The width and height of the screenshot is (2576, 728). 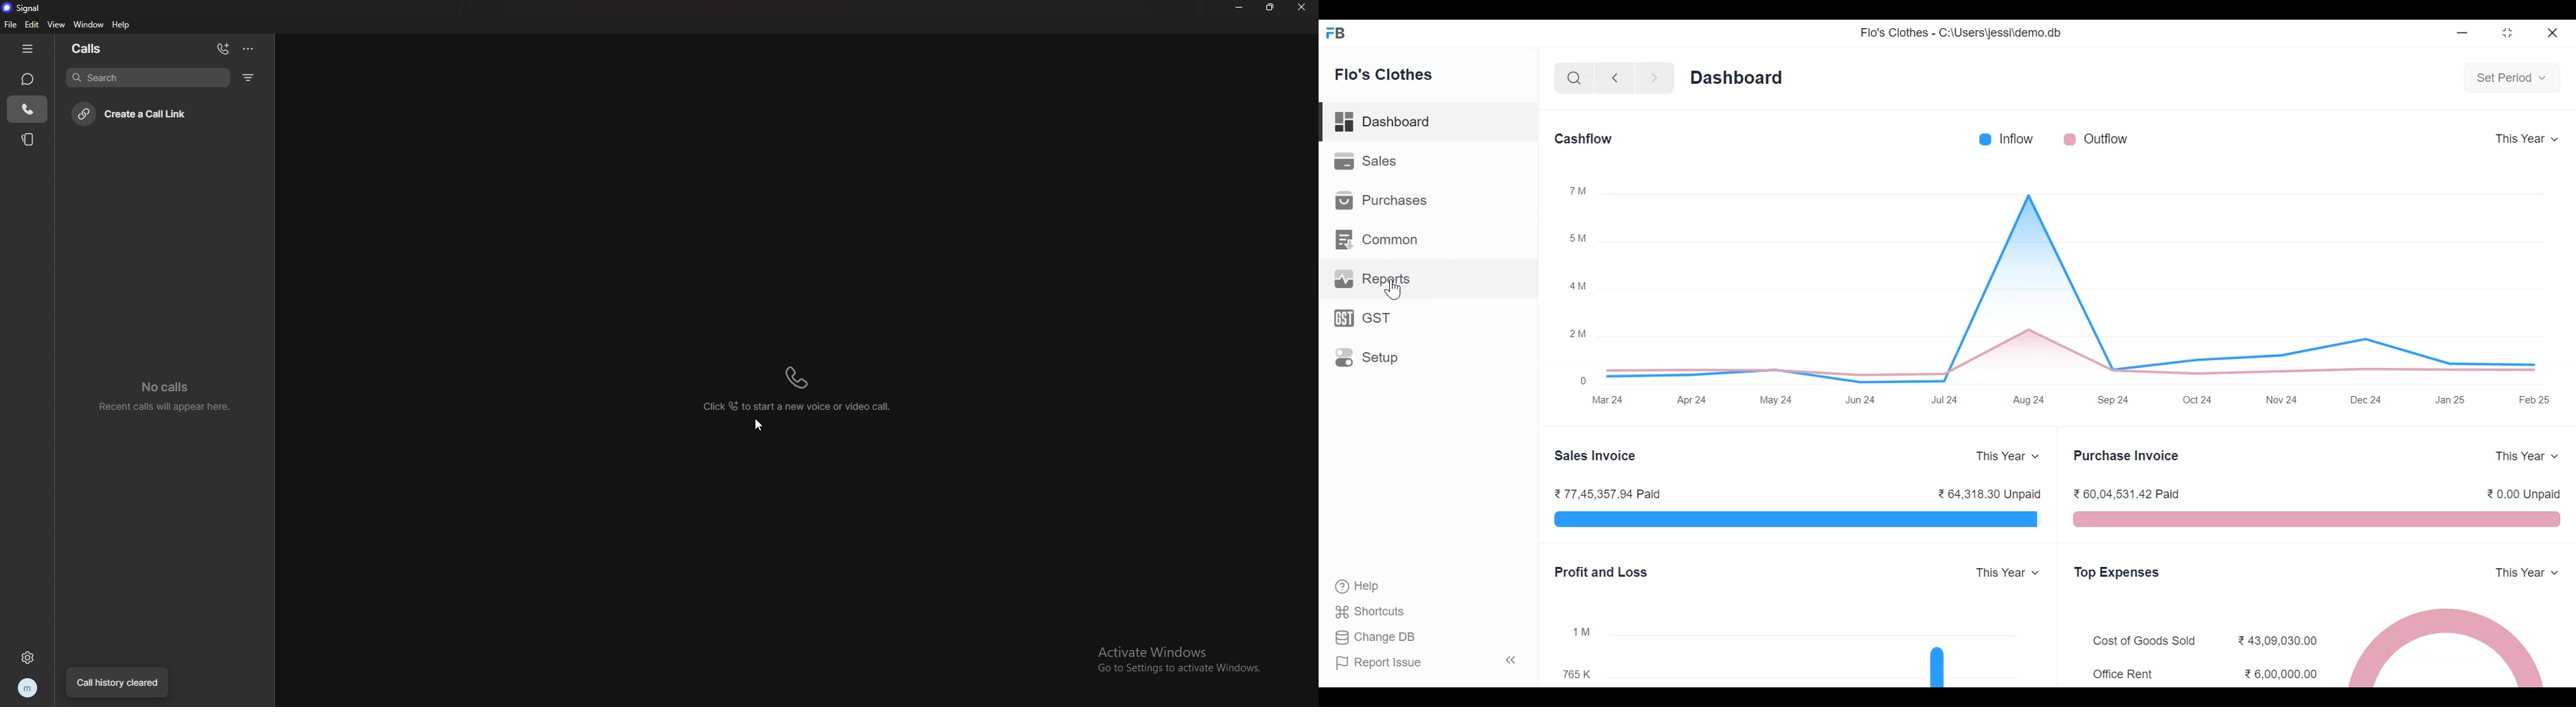 What do you see at coordinates (1427, 122) in the screenshot?
I see `Dashboard` at bounding box center [1427, 122].